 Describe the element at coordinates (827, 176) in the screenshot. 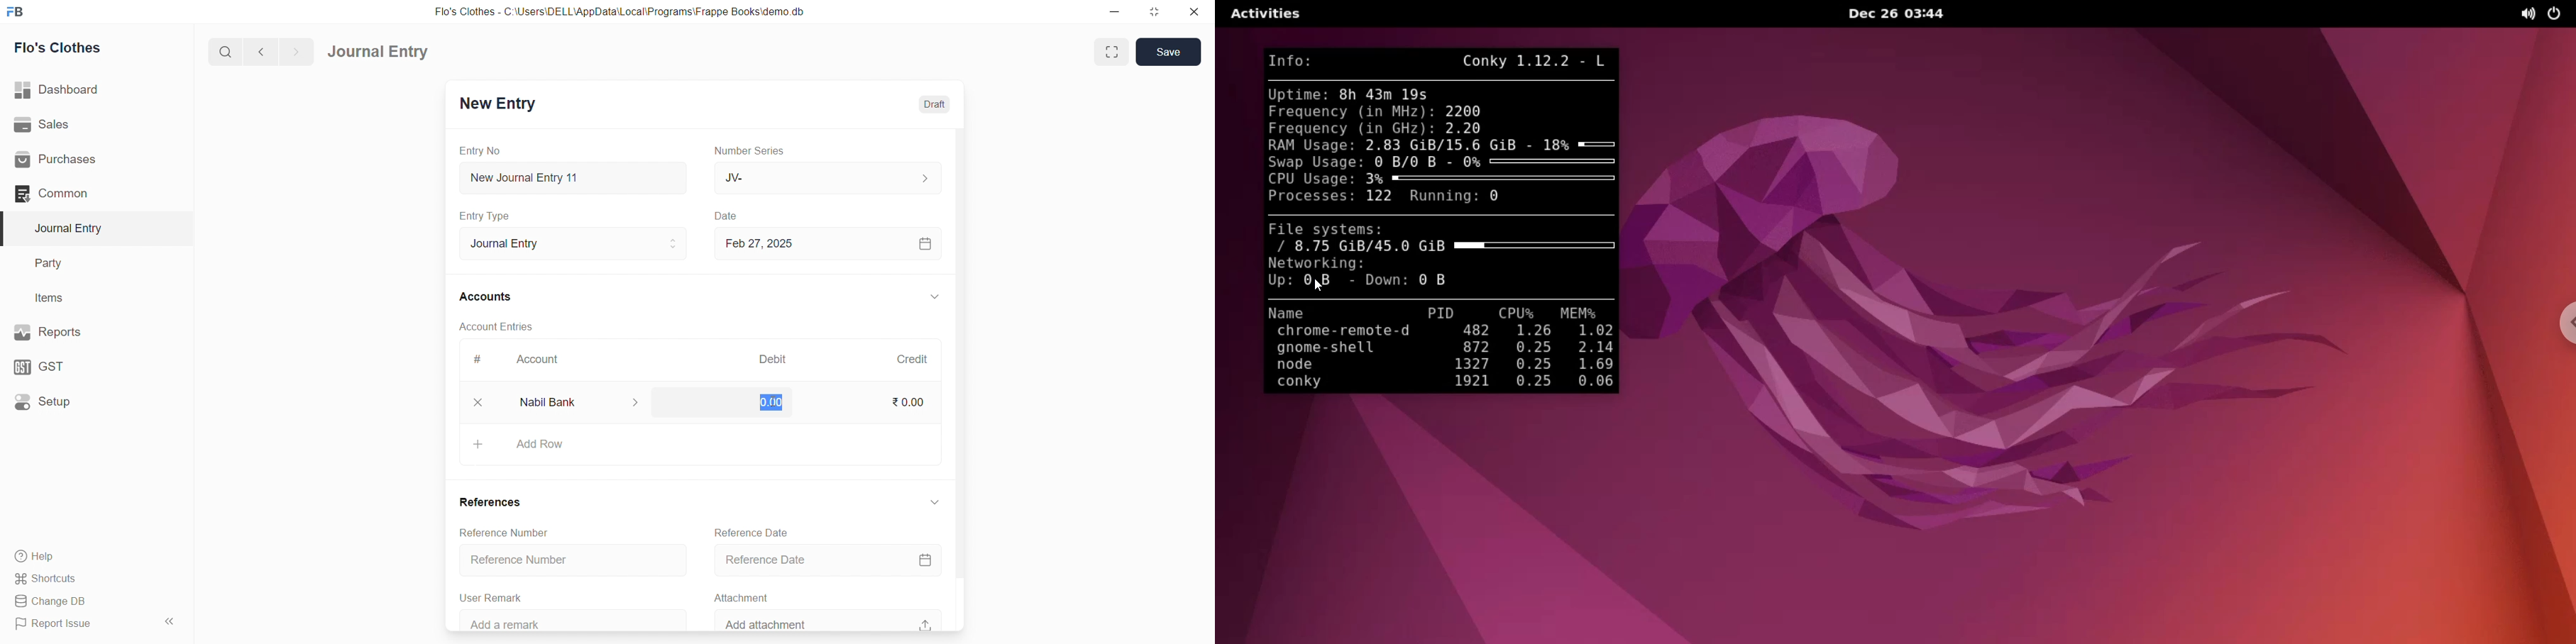

I see `JV-` at that location.